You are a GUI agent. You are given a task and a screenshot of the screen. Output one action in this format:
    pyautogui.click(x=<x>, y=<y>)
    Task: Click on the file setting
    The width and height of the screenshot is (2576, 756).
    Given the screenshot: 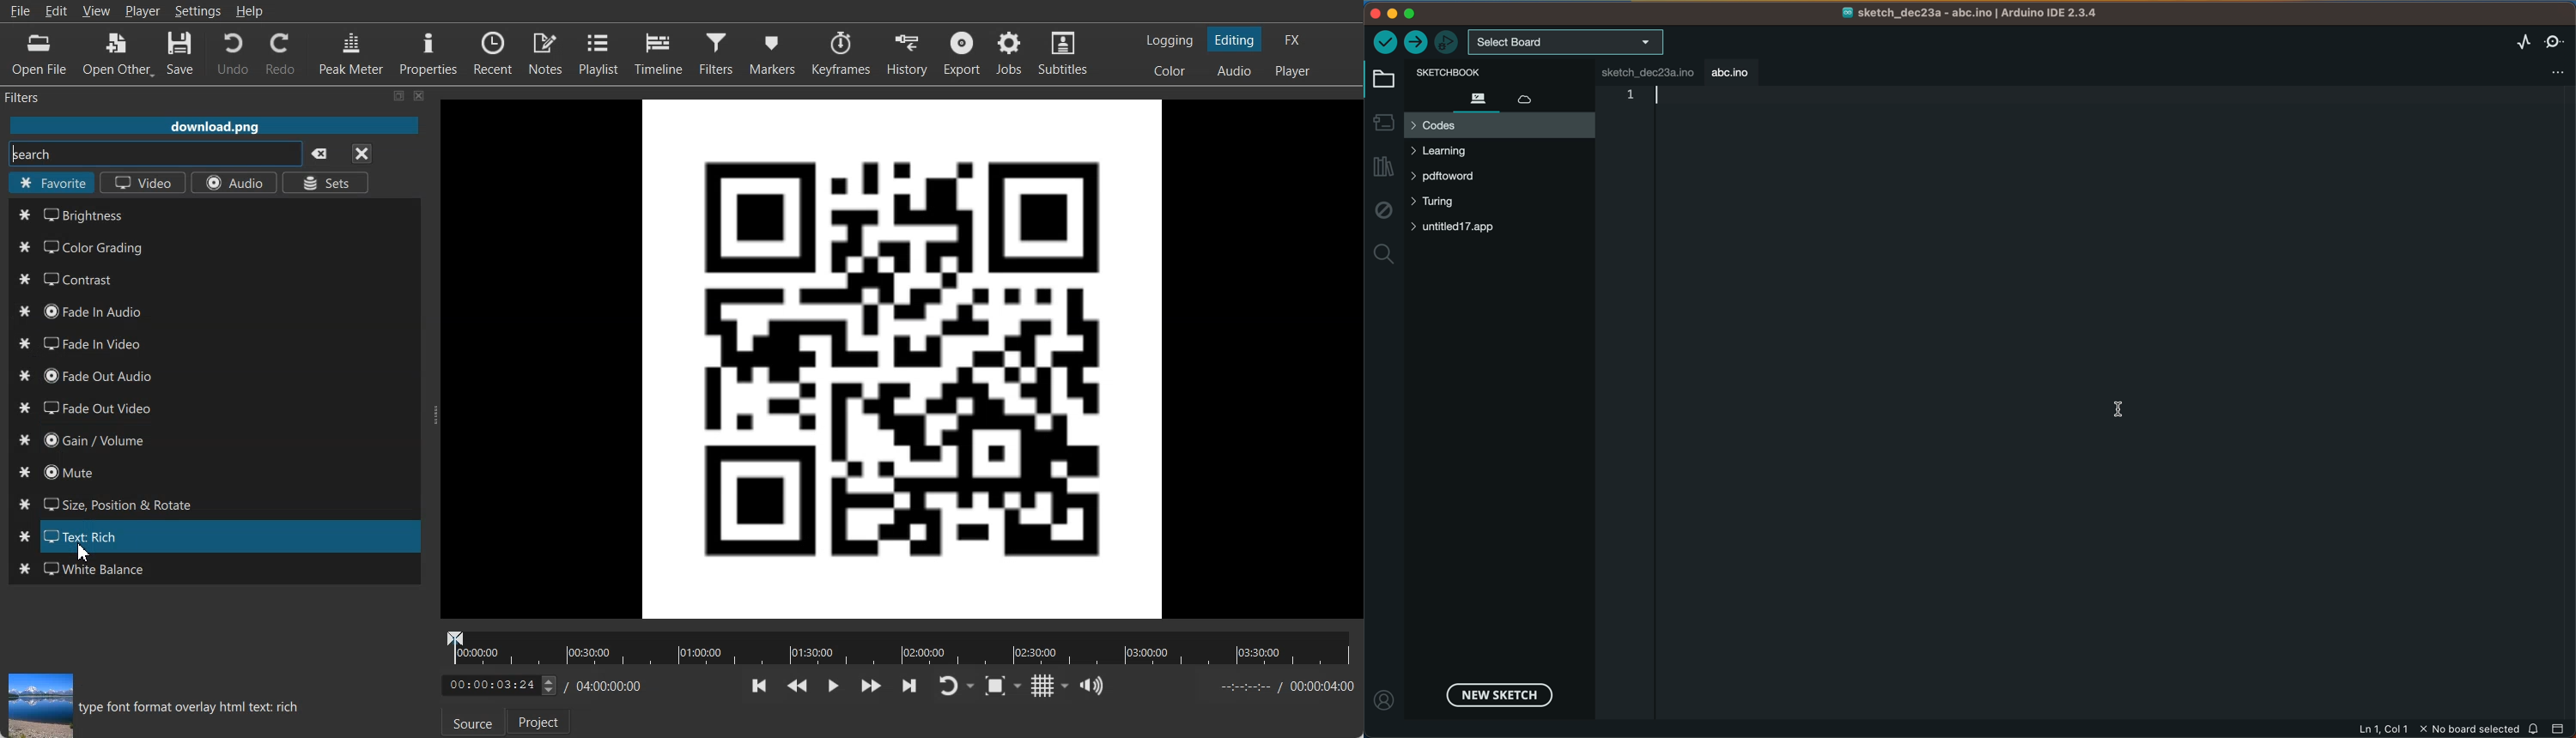 What is the action you would take?
    pyautogui.click(x=2549, y=72)
    